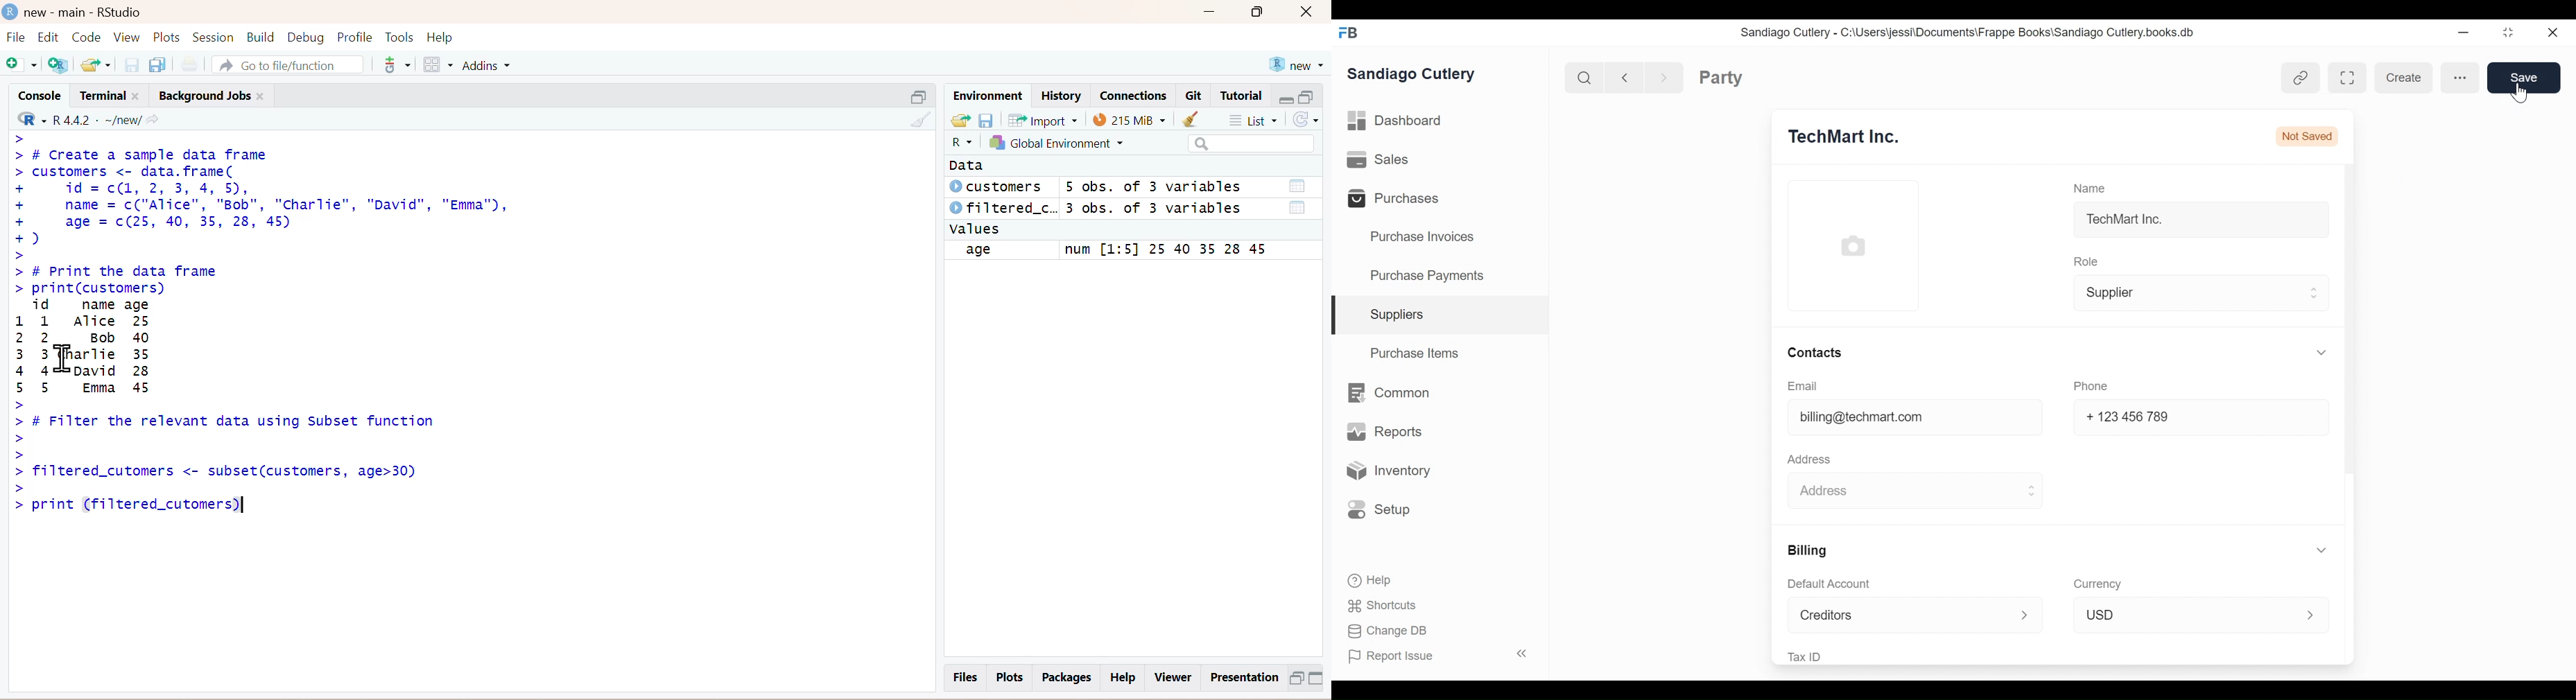 The width and height of the screenshot is (2576, 700). What do you see at coordinates (2091, 186) in the screenshot?
I see `Name` at bounding box center [2091, 186].